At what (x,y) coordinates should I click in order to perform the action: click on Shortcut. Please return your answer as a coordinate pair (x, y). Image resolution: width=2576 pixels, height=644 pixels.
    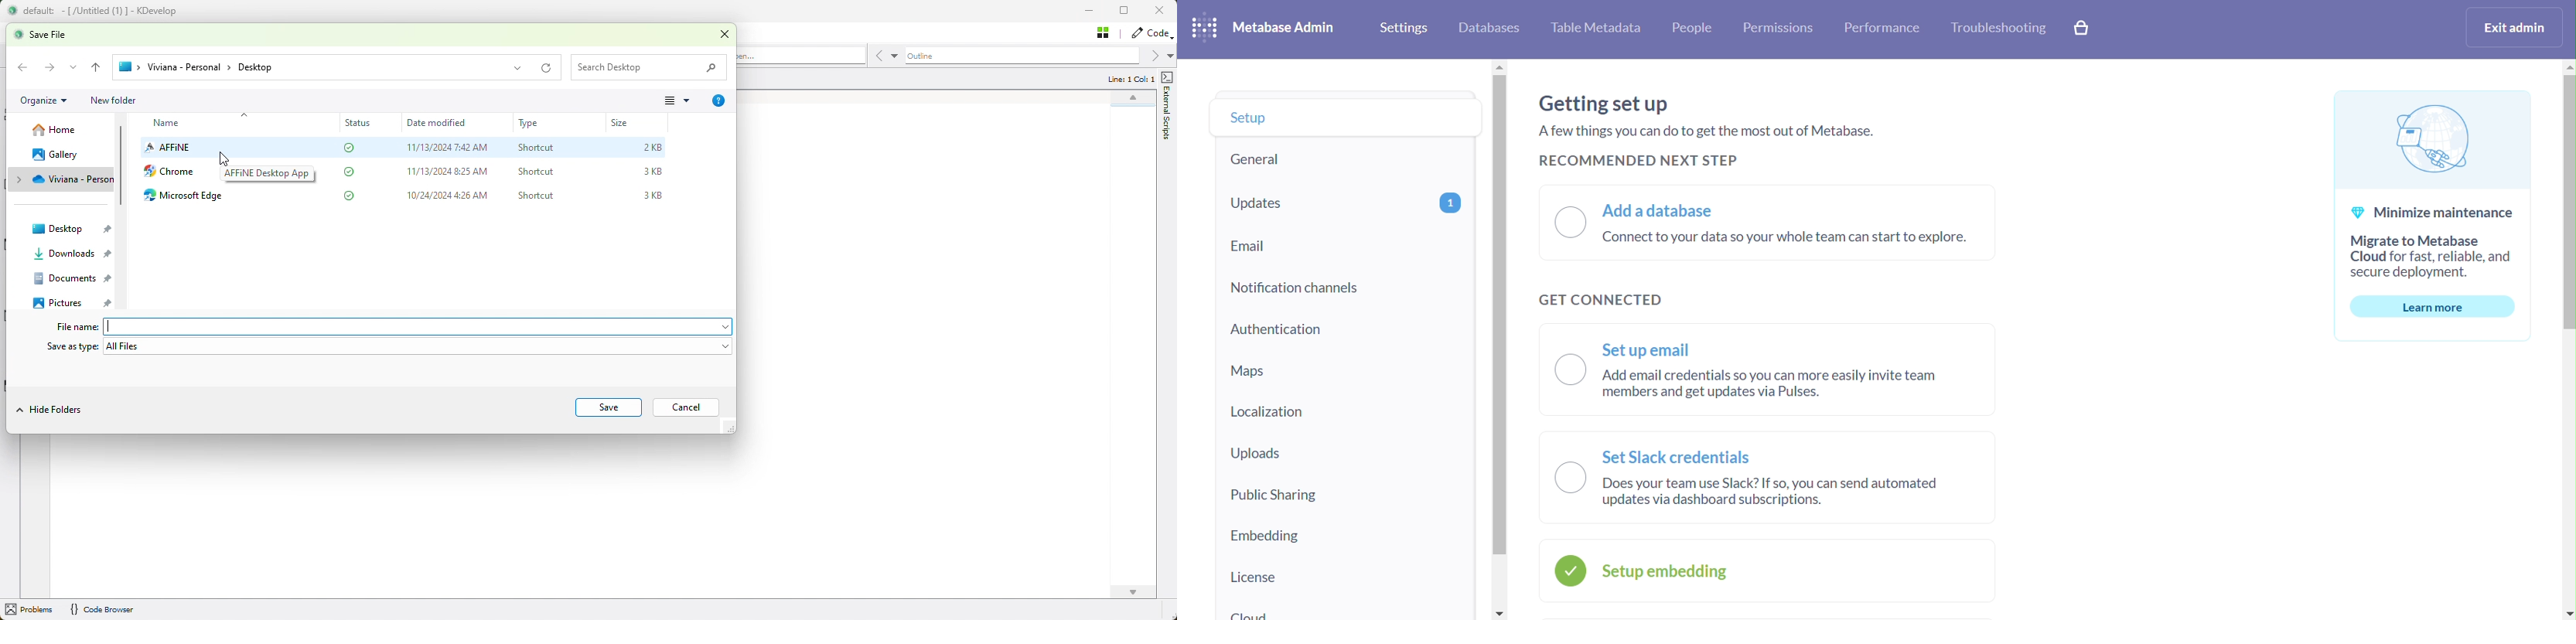
    Looking at the image, I should click on (536, 145).